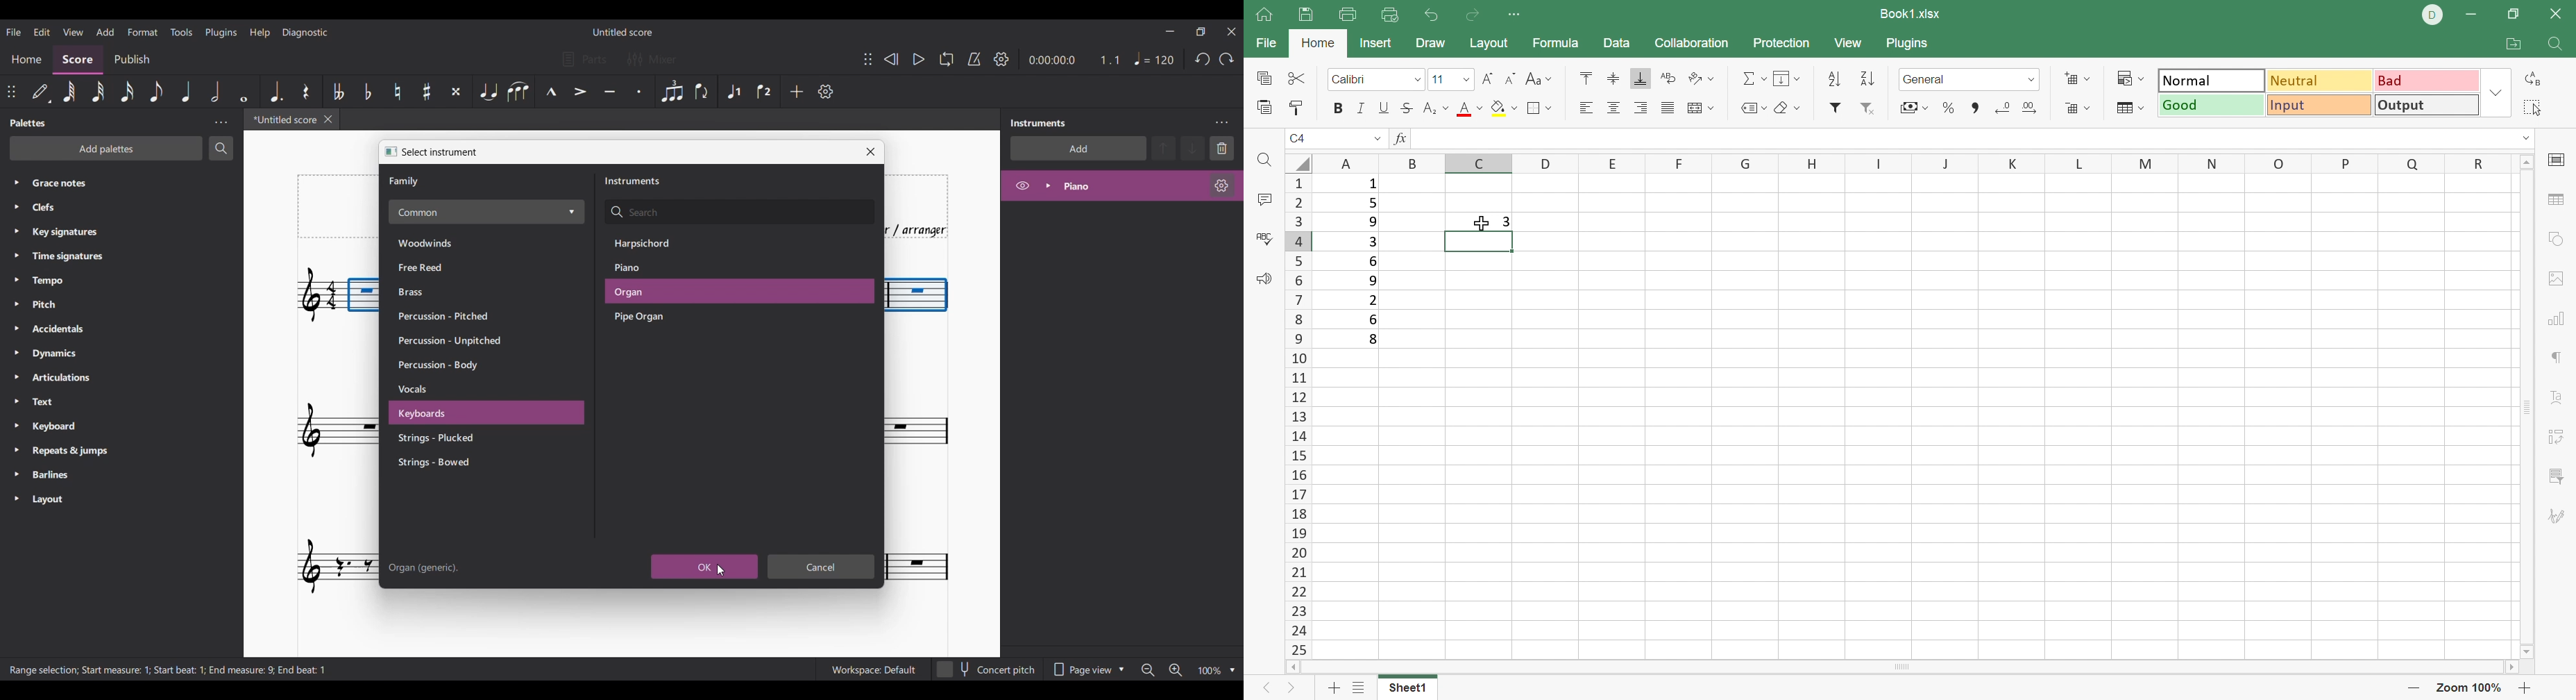 The image size is (2576, 700). I want to click on Augmentation dot, so click(276, 91).